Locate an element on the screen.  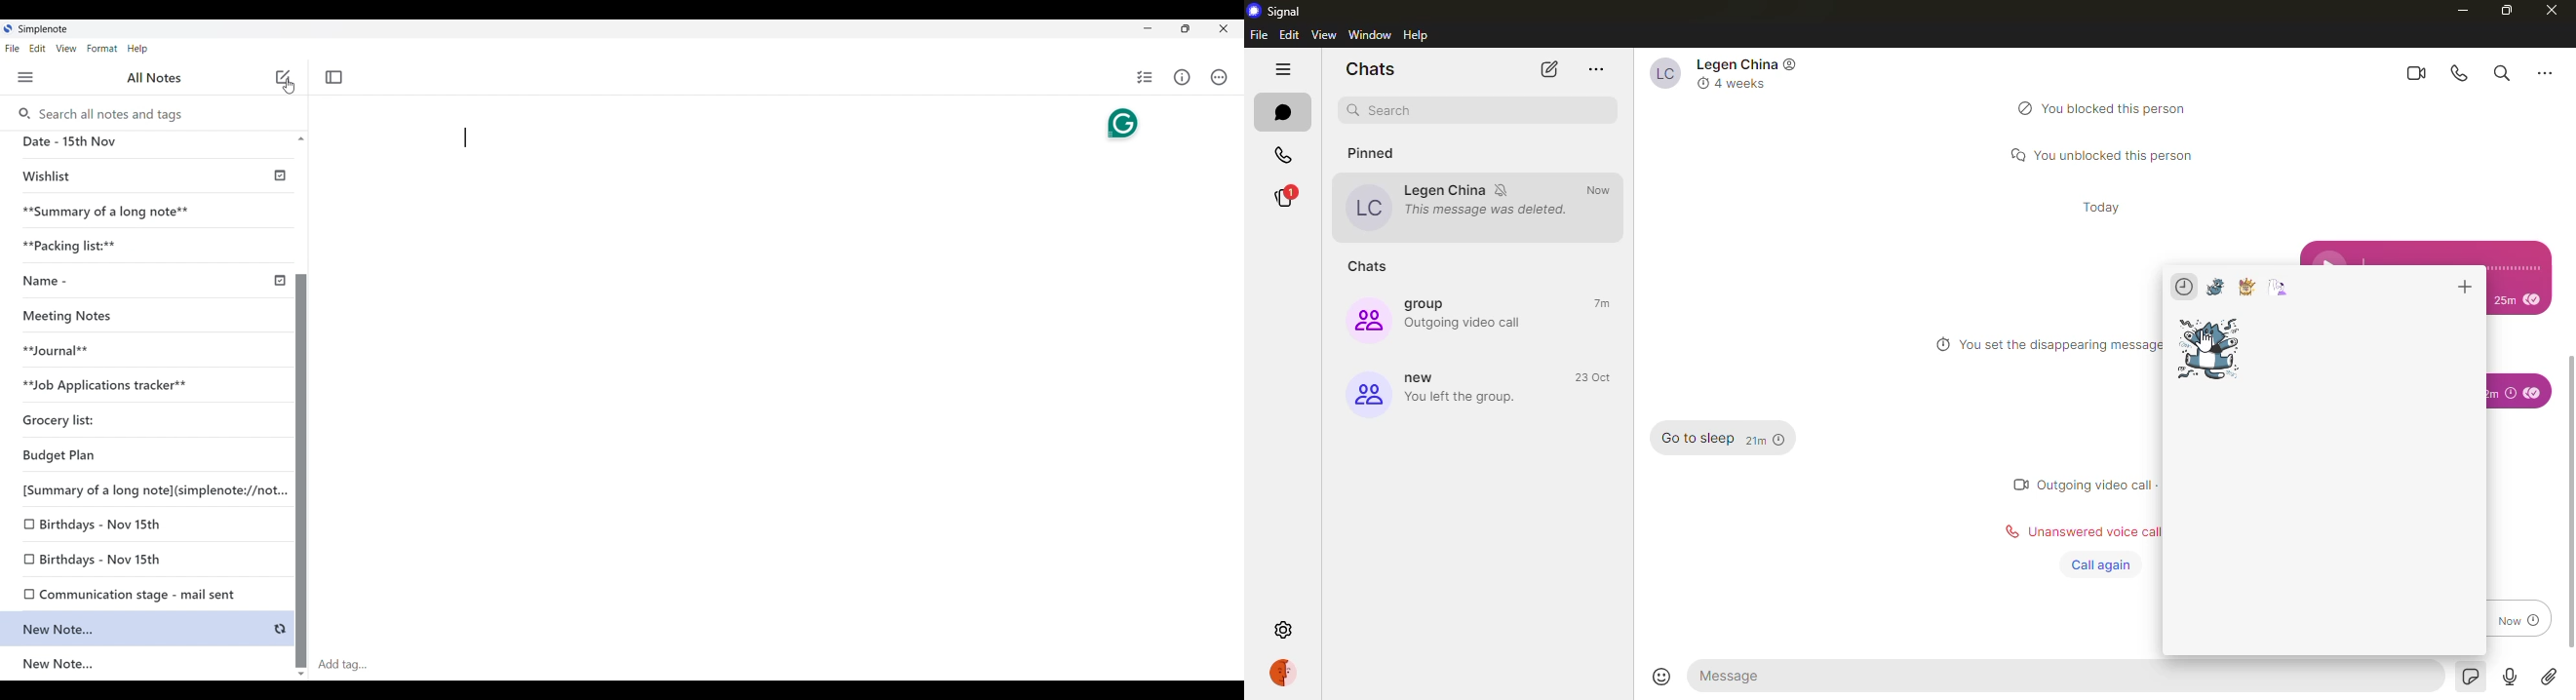
File is located at coordinates (12, 49).